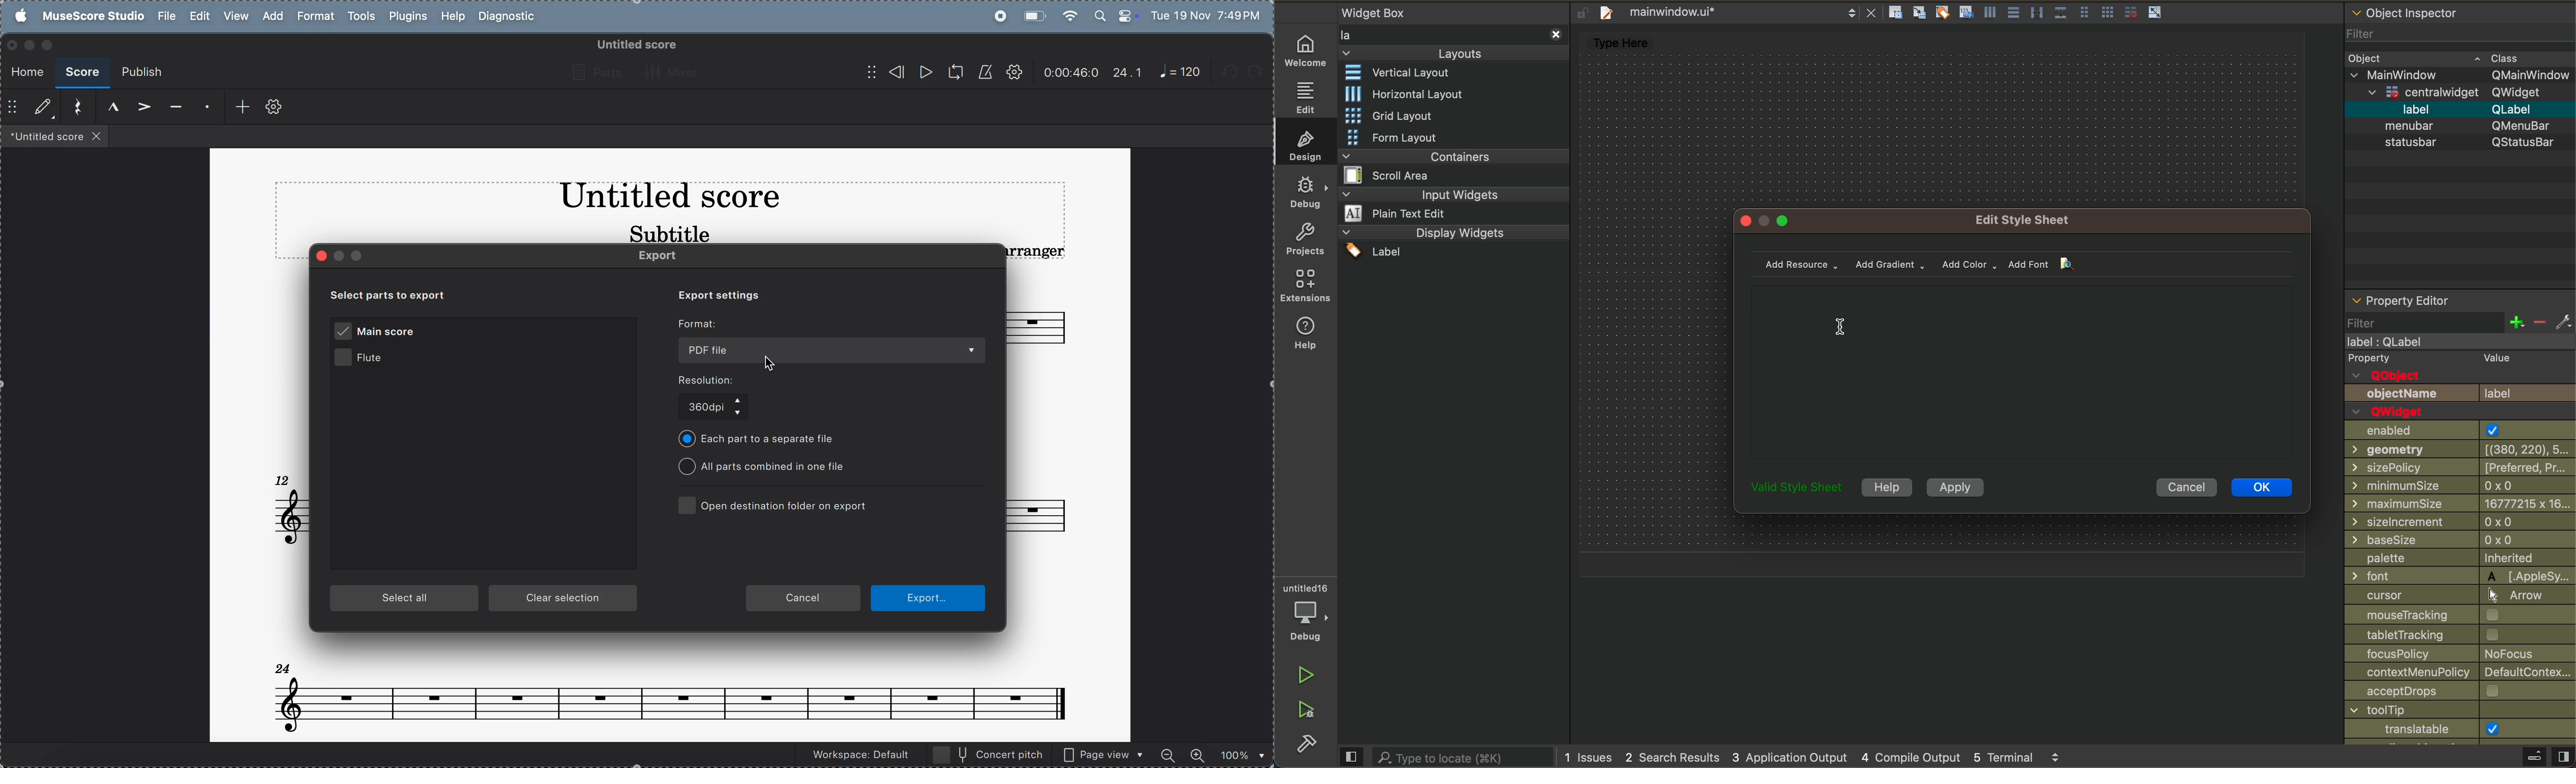 This screenshot has height=784, width=2576. What do you see at coordinates (2459, 505) in the screenshot?
I see `maximum size` at bounding box center [2459, 505].